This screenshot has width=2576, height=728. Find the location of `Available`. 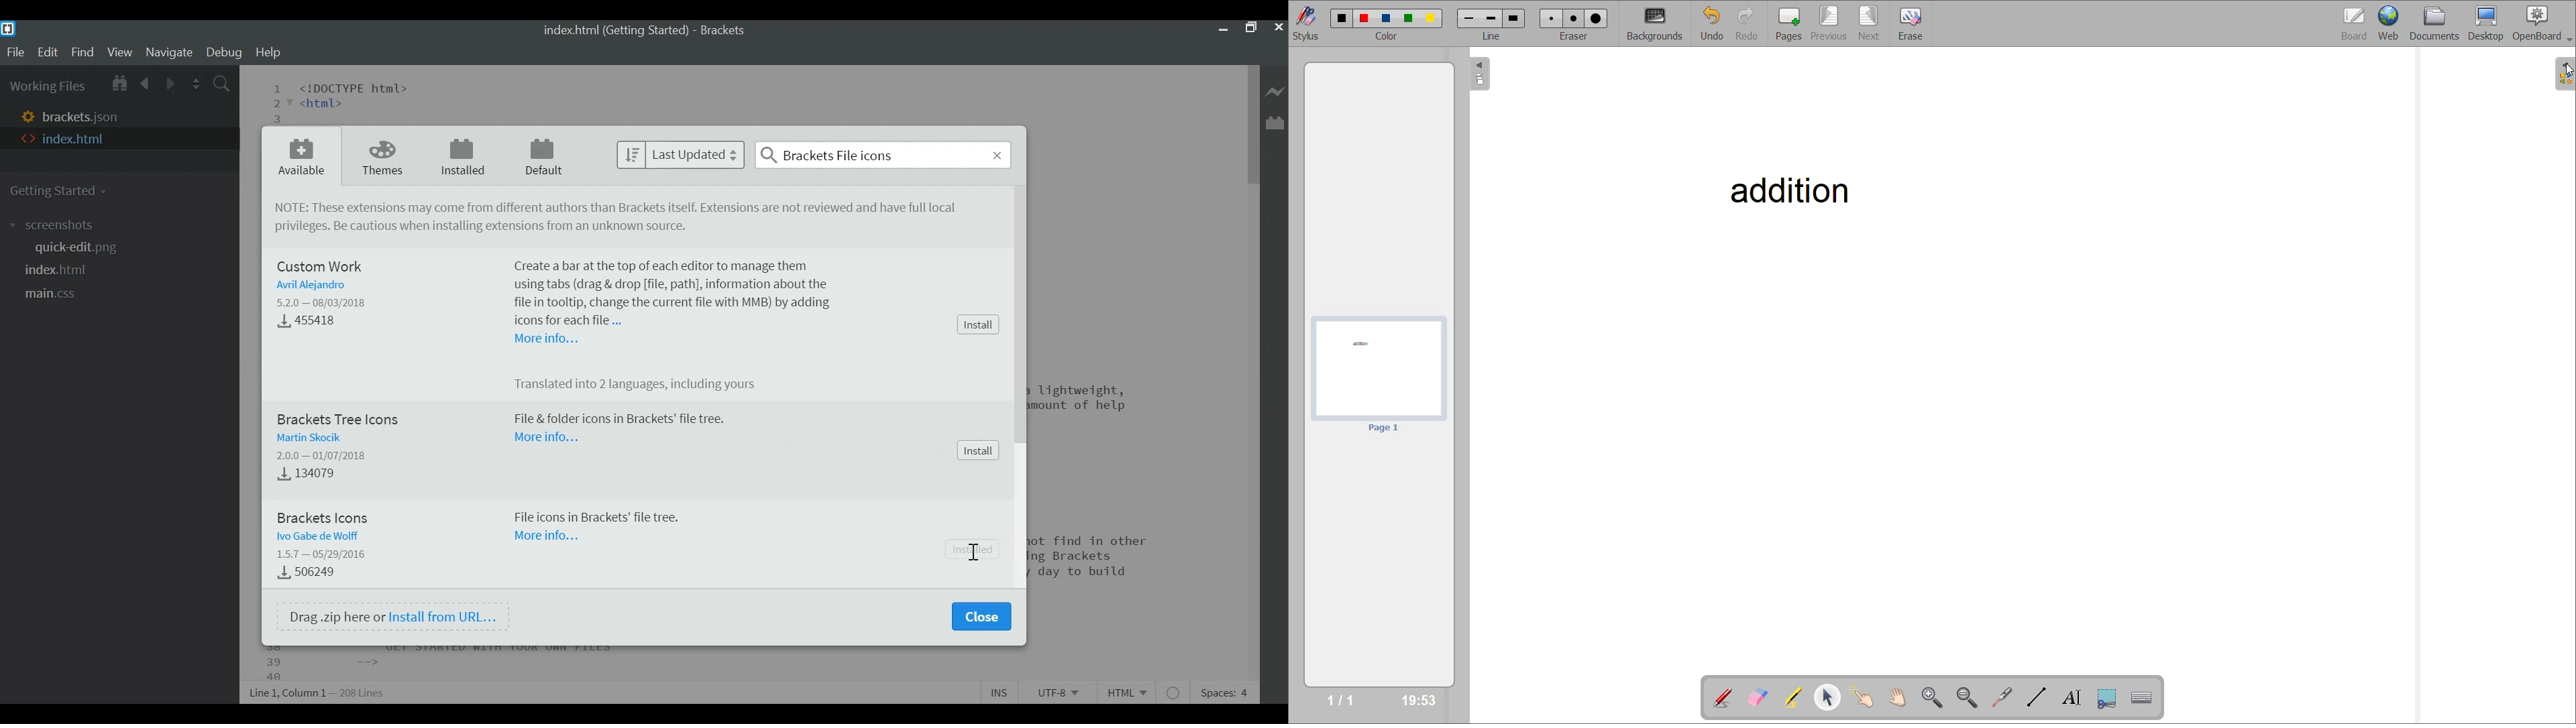

Available is located at coordinates (300, 158).